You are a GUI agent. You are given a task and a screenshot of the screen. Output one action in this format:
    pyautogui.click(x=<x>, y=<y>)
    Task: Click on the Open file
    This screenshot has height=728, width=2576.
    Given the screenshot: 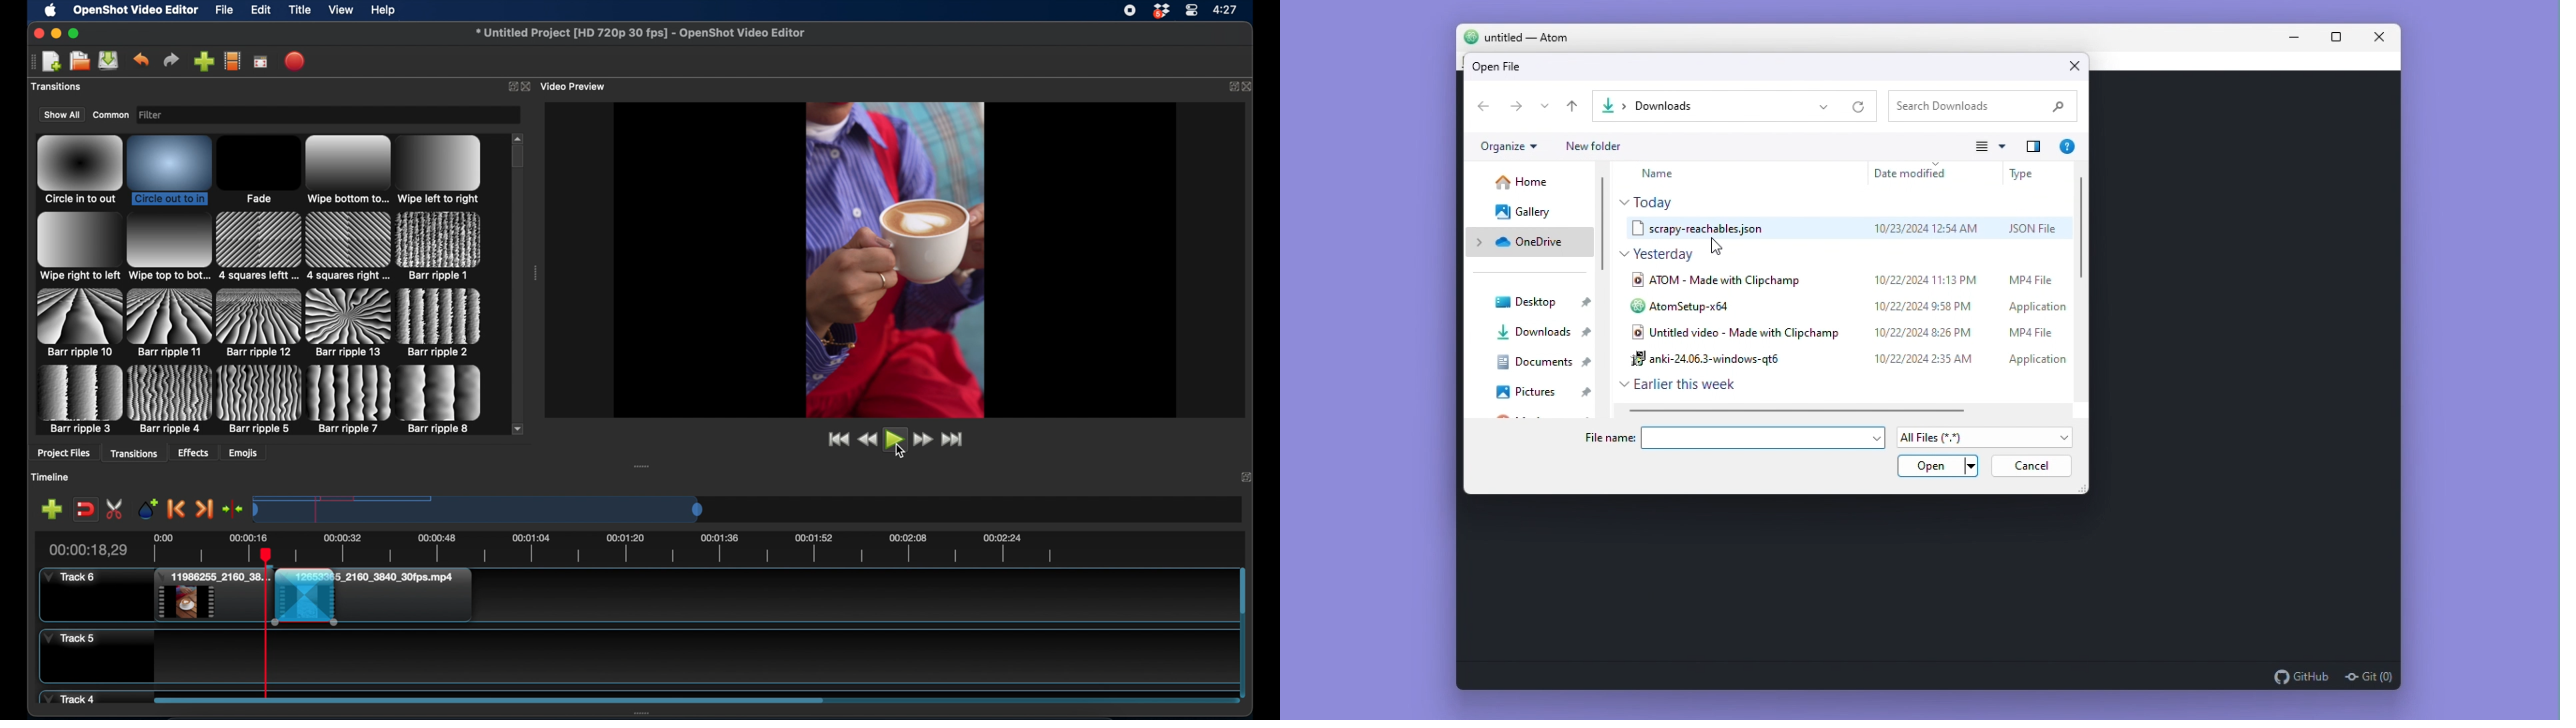 What is the action you would take?
    pyautogui.click(x=1501, y=66)
    